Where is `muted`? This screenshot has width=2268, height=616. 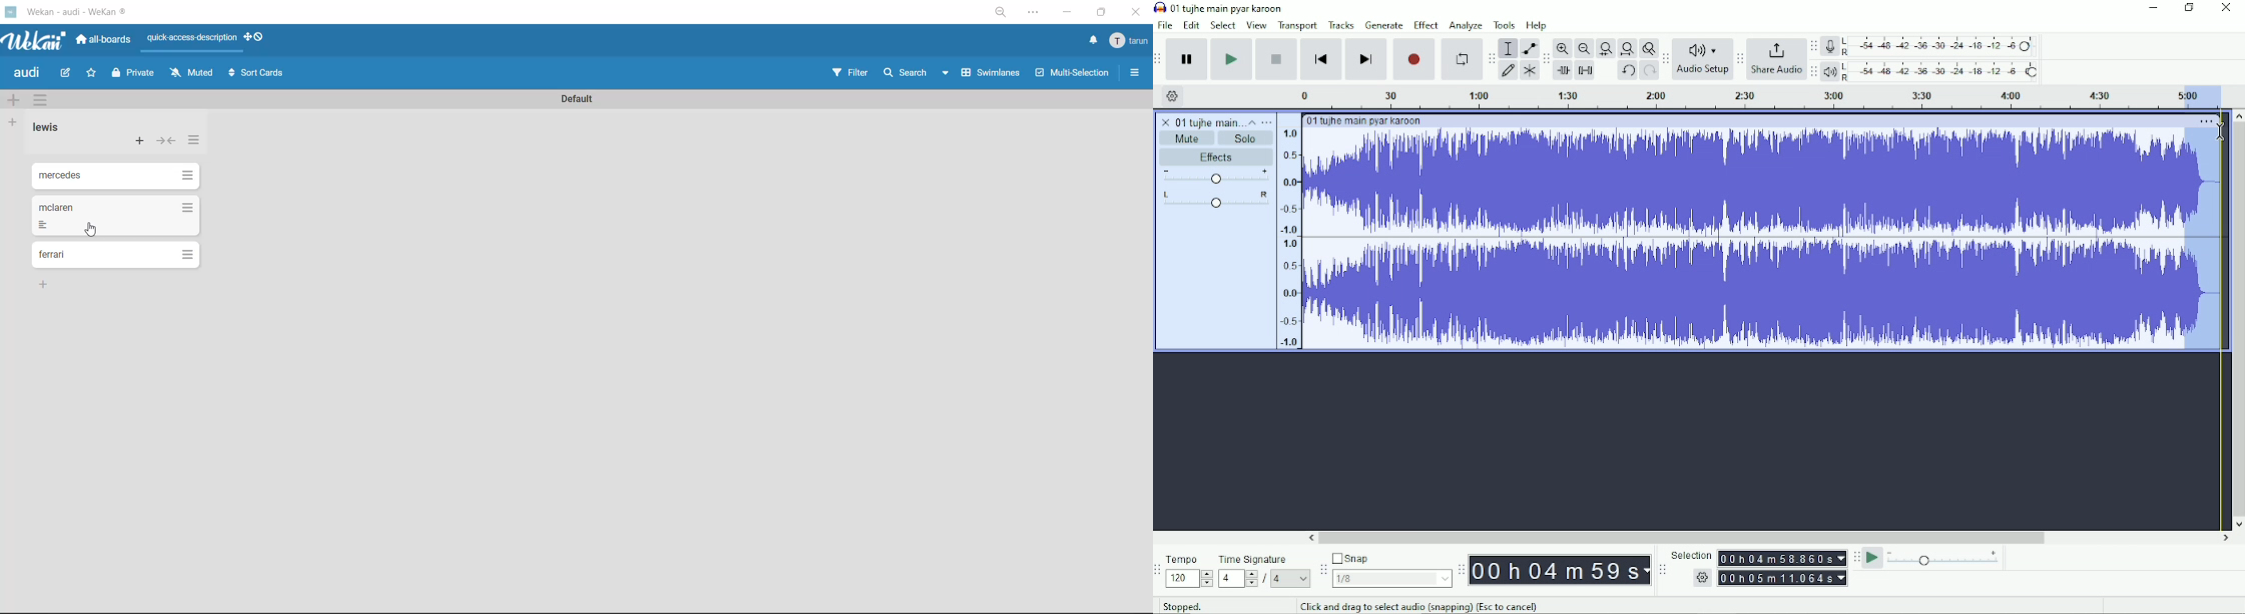 muted is located at coordinates (193, 73).